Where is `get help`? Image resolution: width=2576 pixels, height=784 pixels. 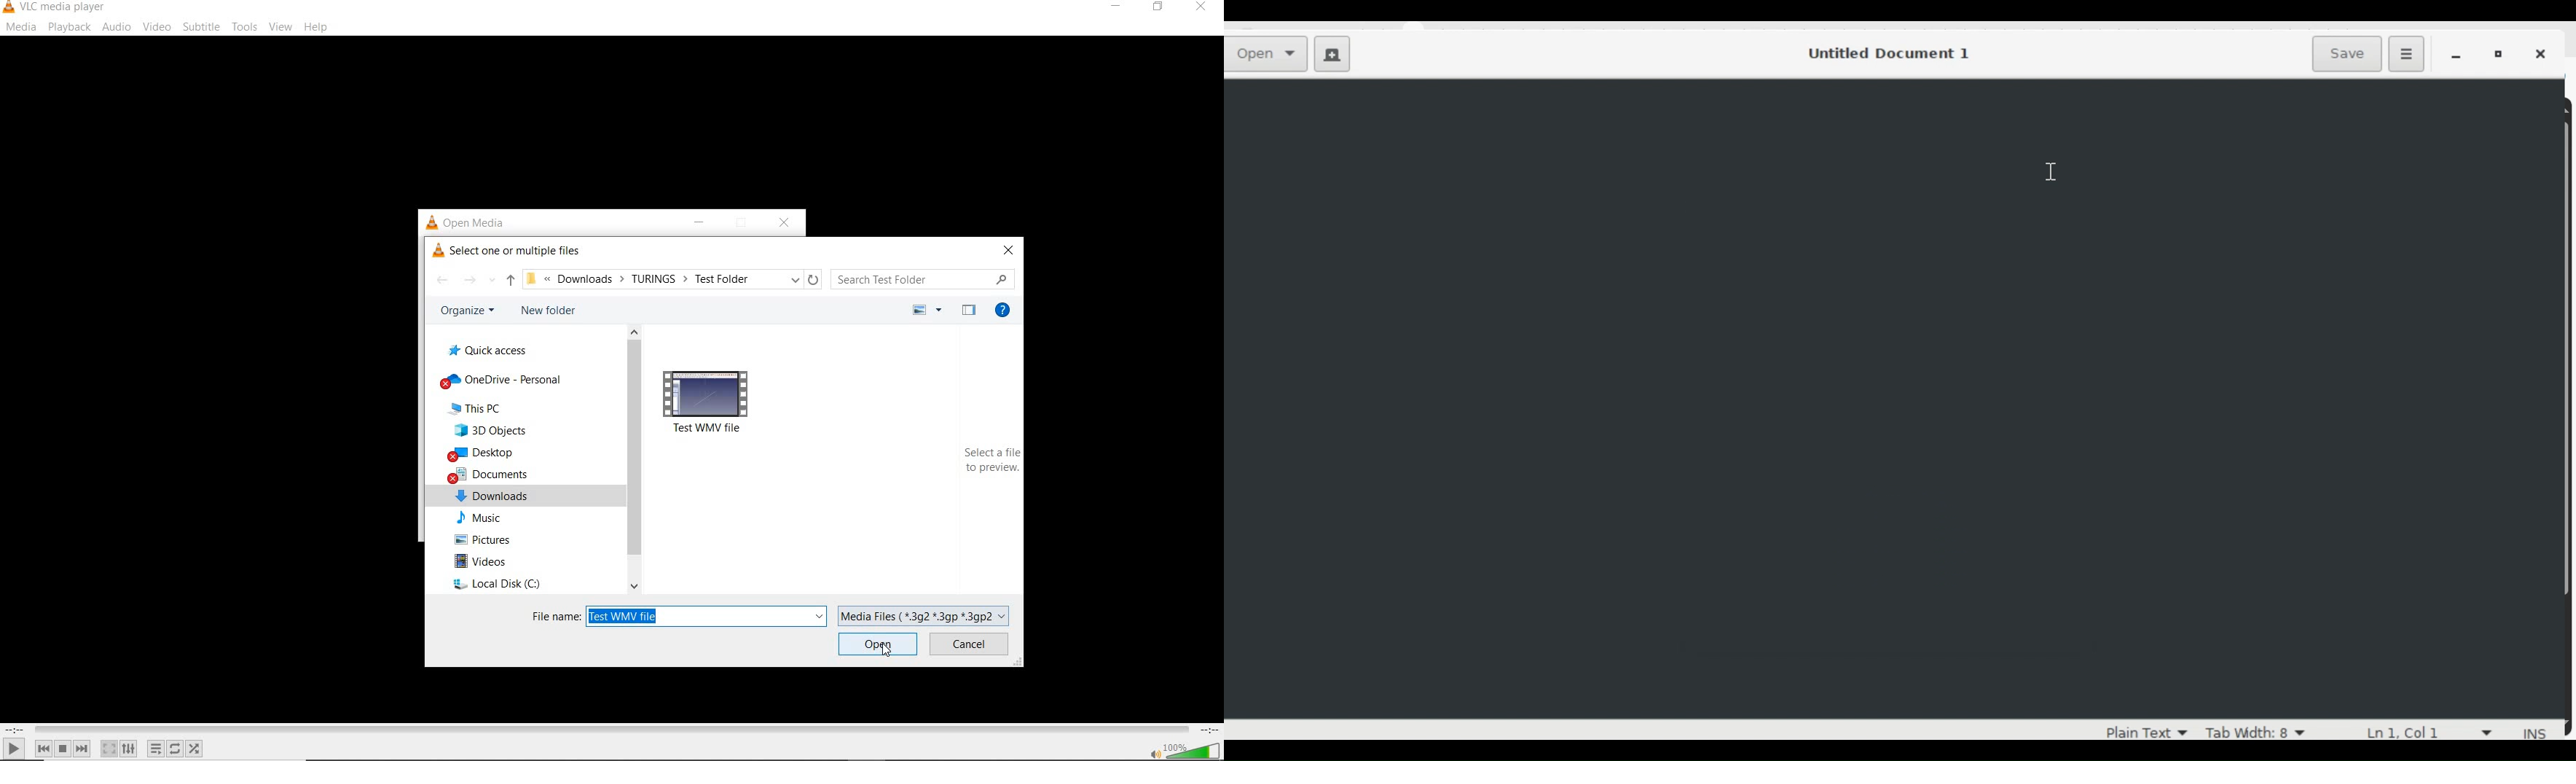 get help is located at coordinates (1003, 310).